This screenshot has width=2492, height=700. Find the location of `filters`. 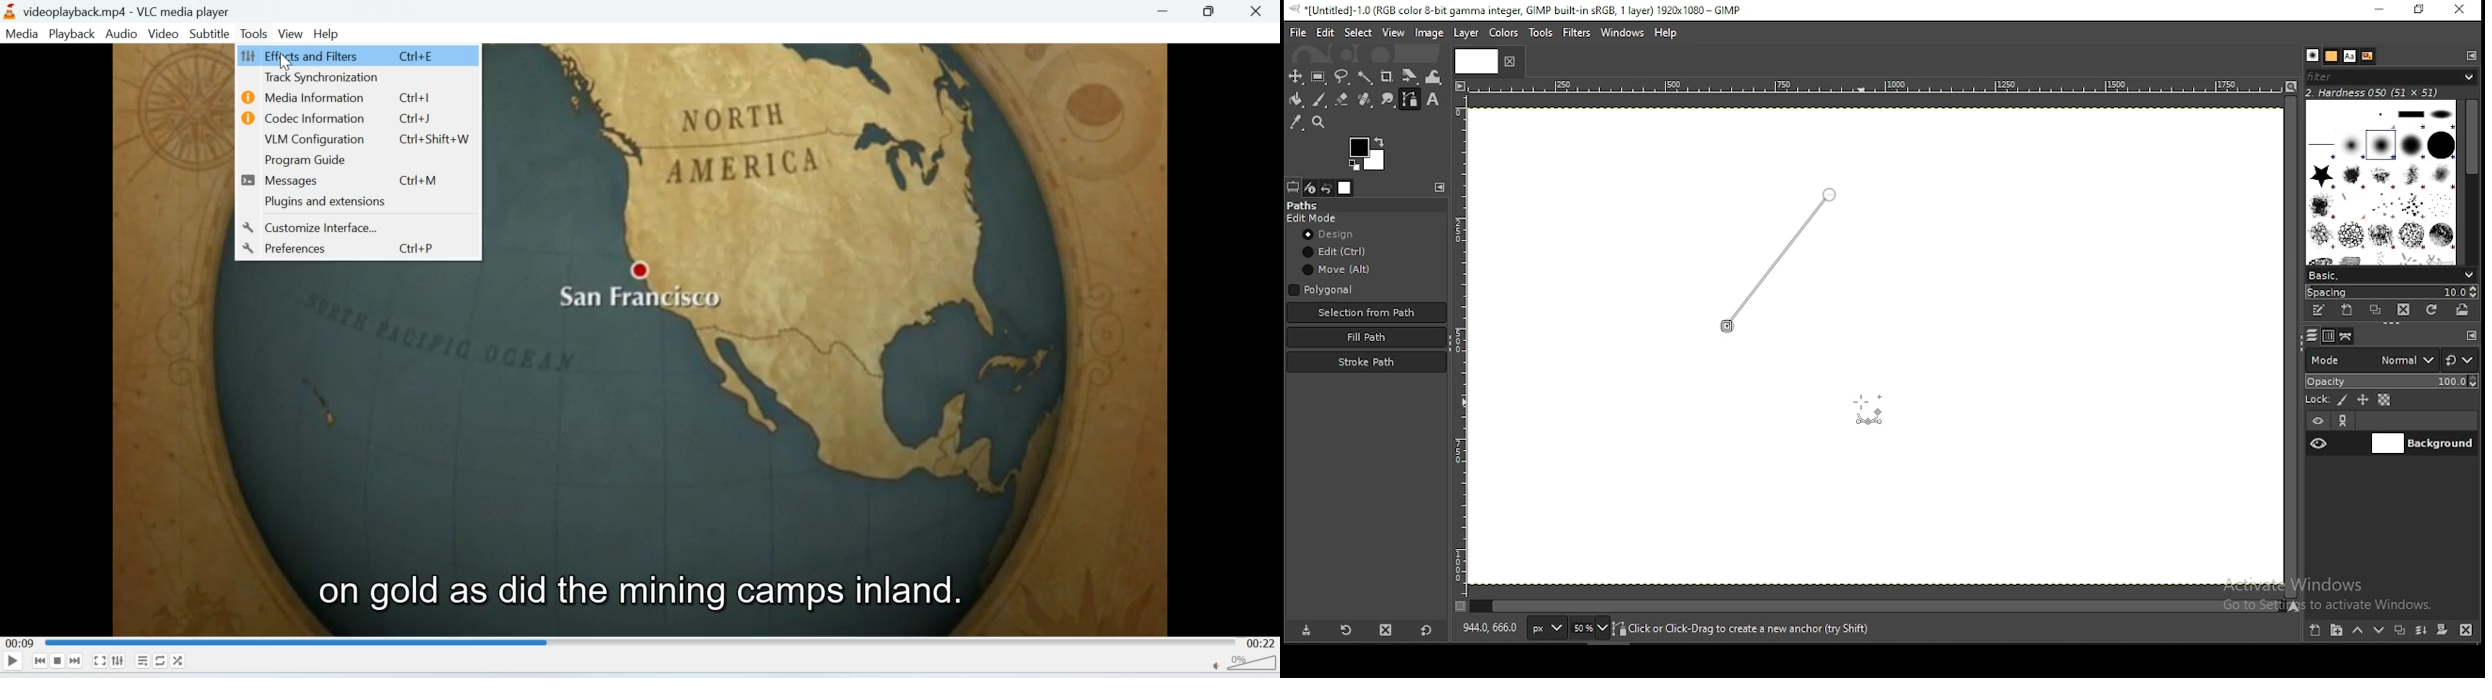

filters is located at coordinates (2395, 78).